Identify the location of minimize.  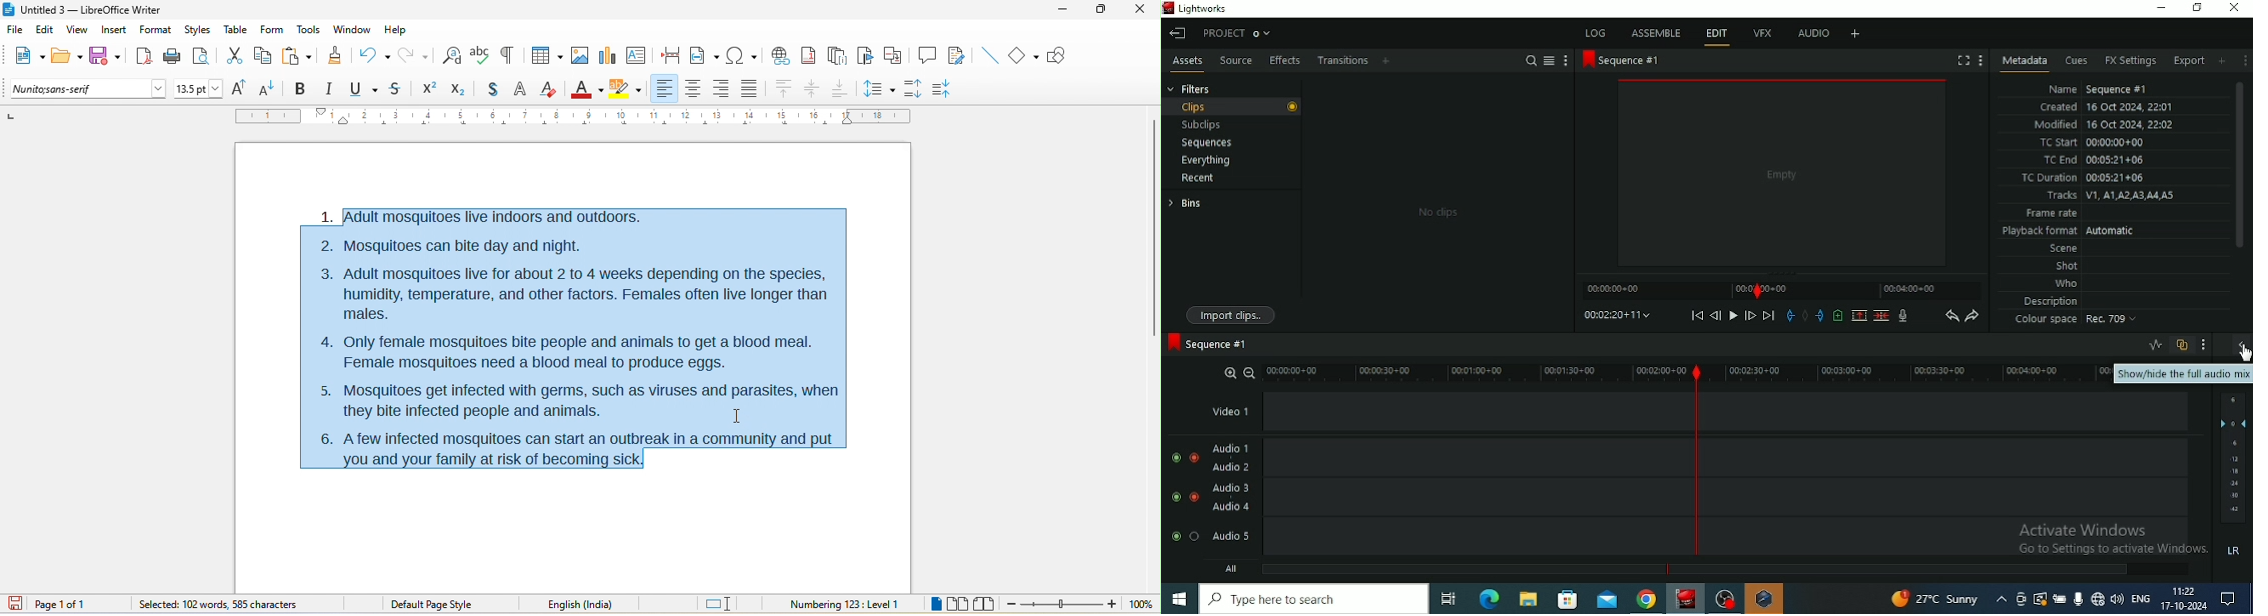
(1068, 14).